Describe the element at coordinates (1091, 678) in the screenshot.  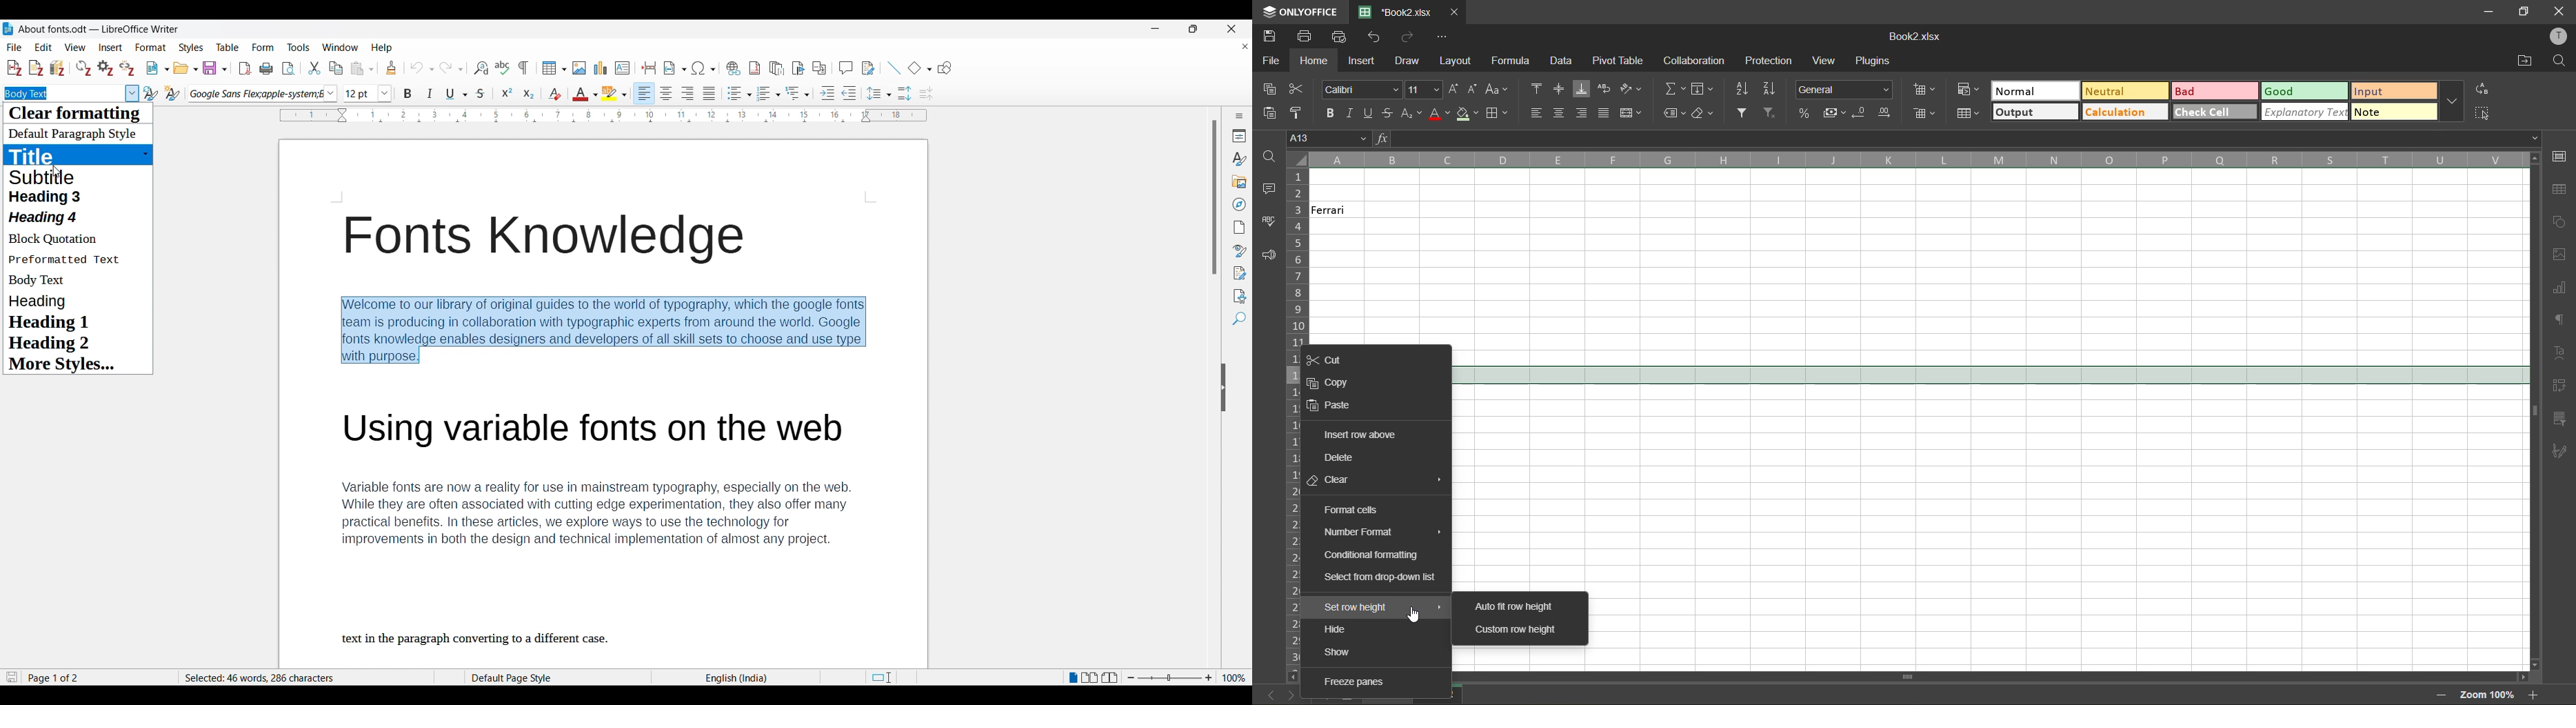
I see `Multiple page view` at that location.